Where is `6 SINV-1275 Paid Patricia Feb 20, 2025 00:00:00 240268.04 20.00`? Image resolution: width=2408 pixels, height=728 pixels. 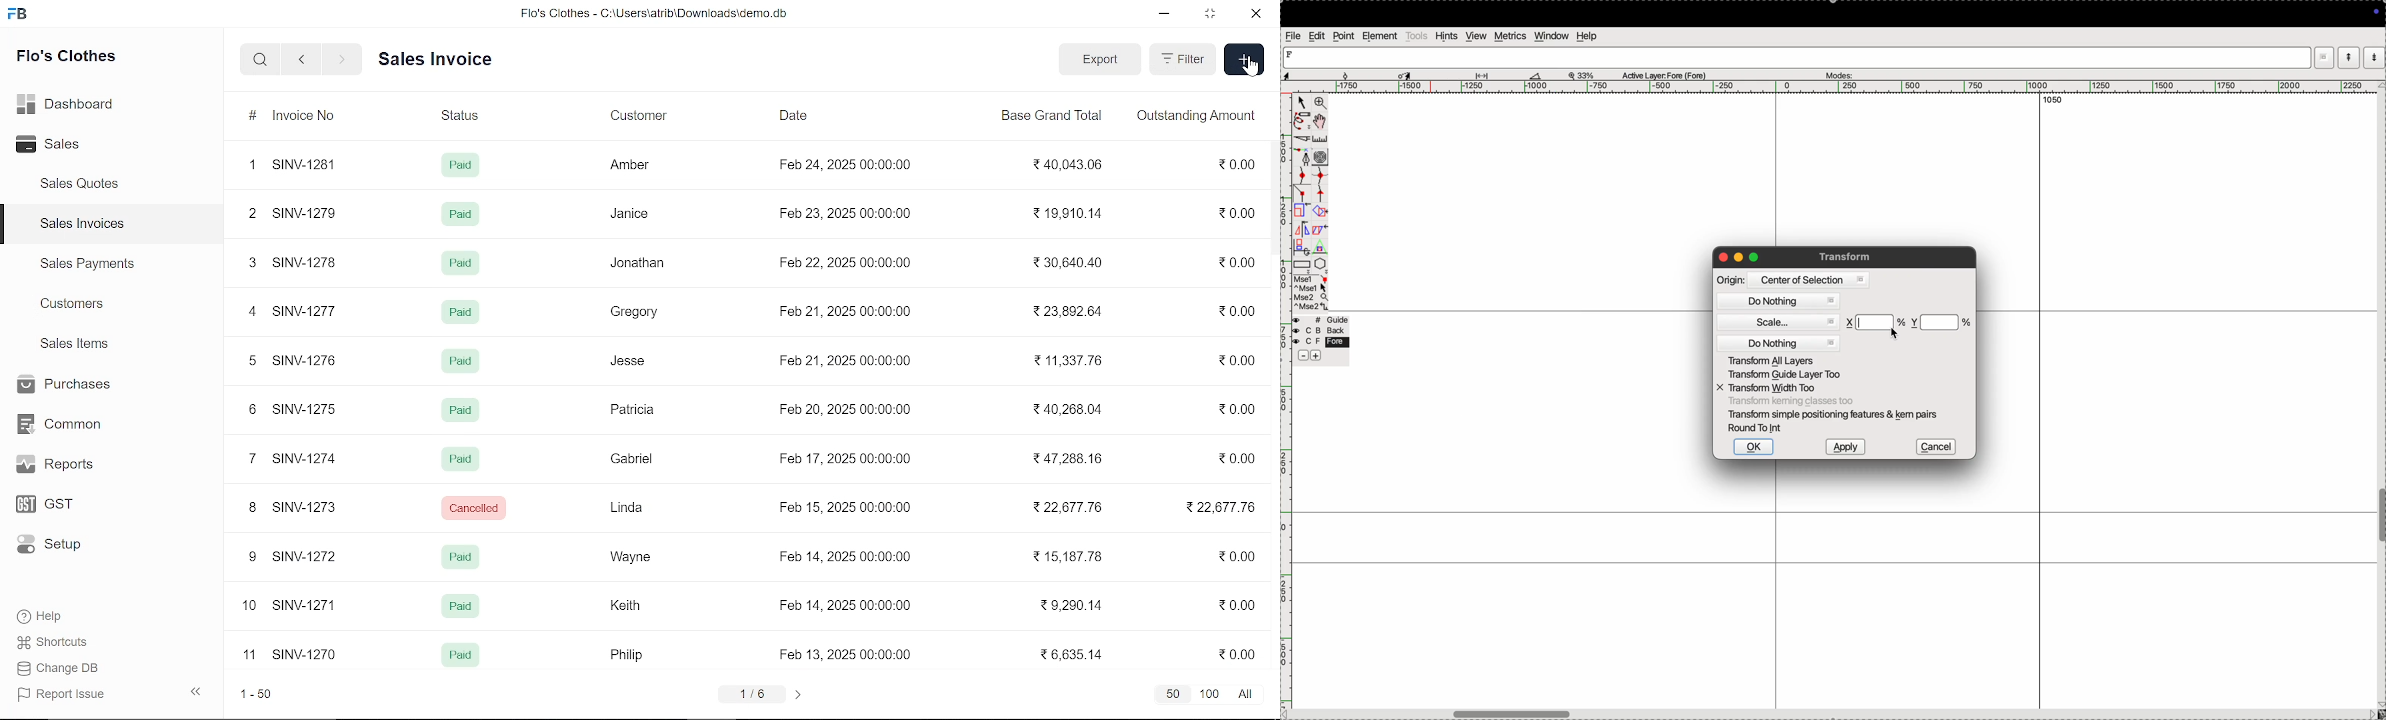
6 SINV-1275 Paid Patricia Feb 20, 2025 00:00:00 240268.04 20.00 is located at coordinates (750, 411).